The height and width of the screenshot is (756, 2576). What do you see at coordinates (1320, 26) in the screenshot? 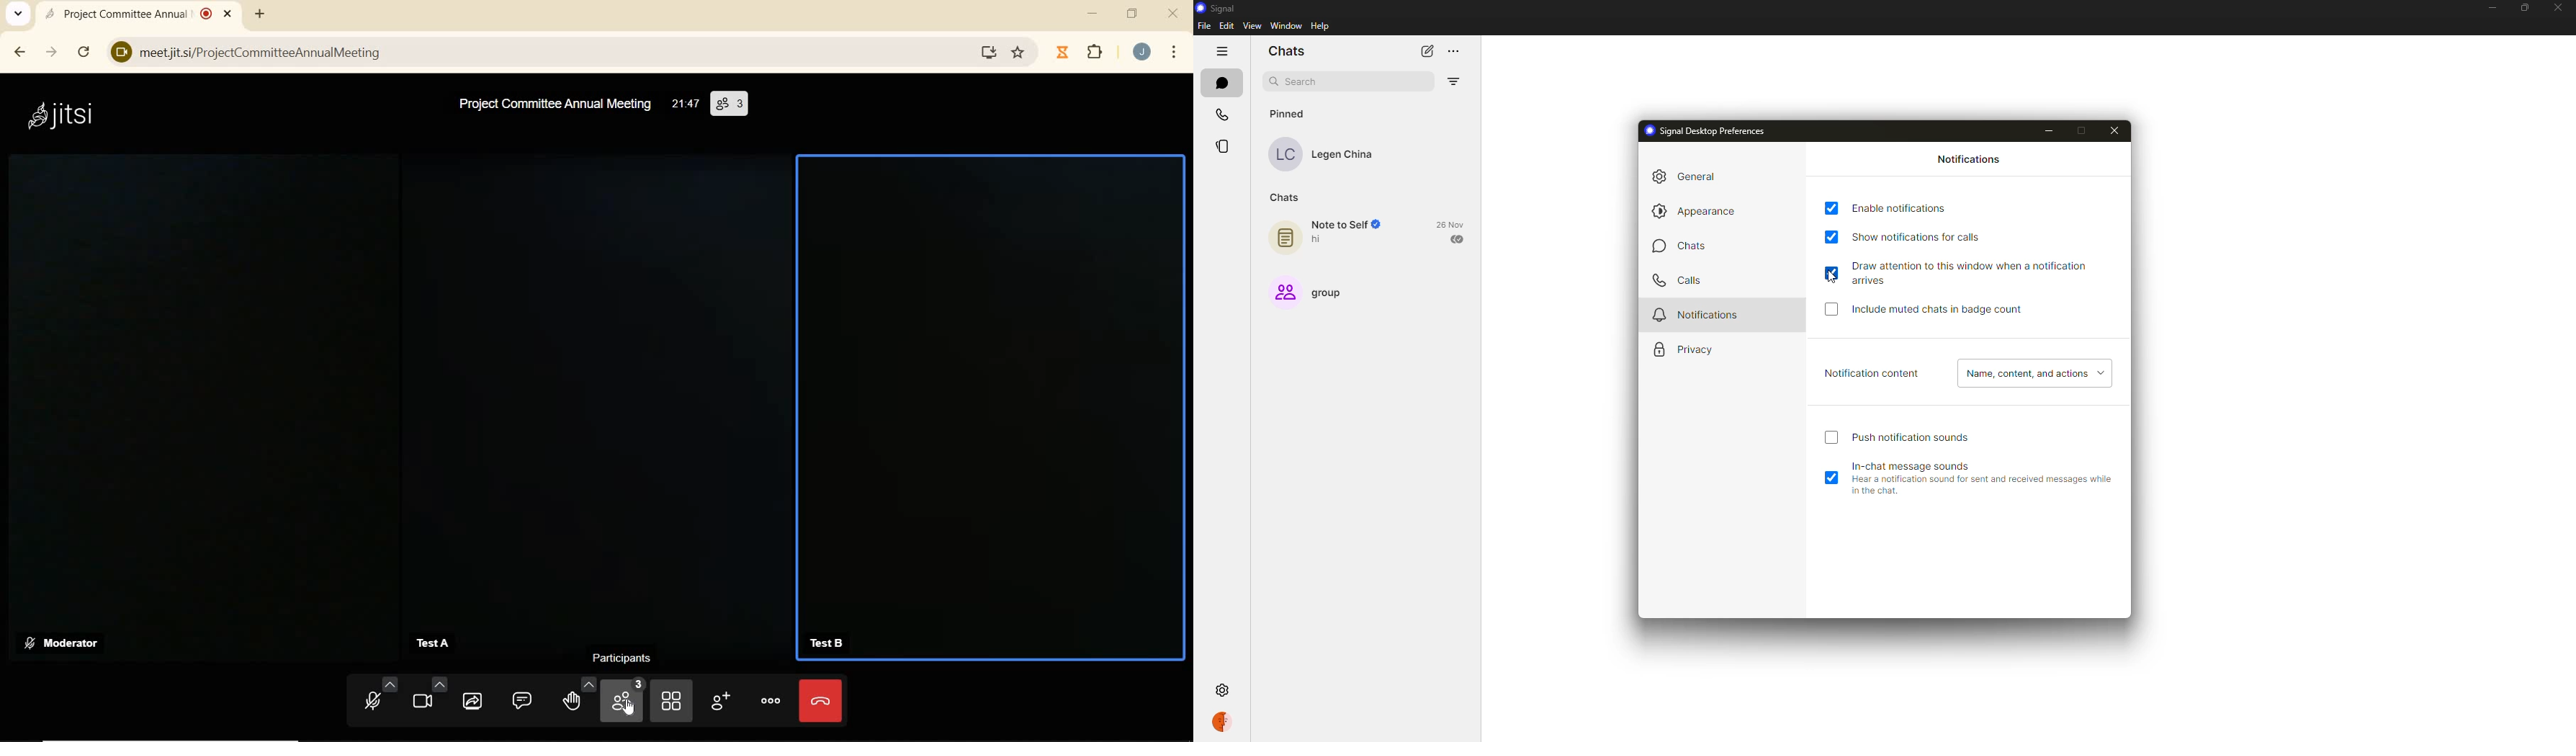
I see `help` at bounding box center [1320, 26].